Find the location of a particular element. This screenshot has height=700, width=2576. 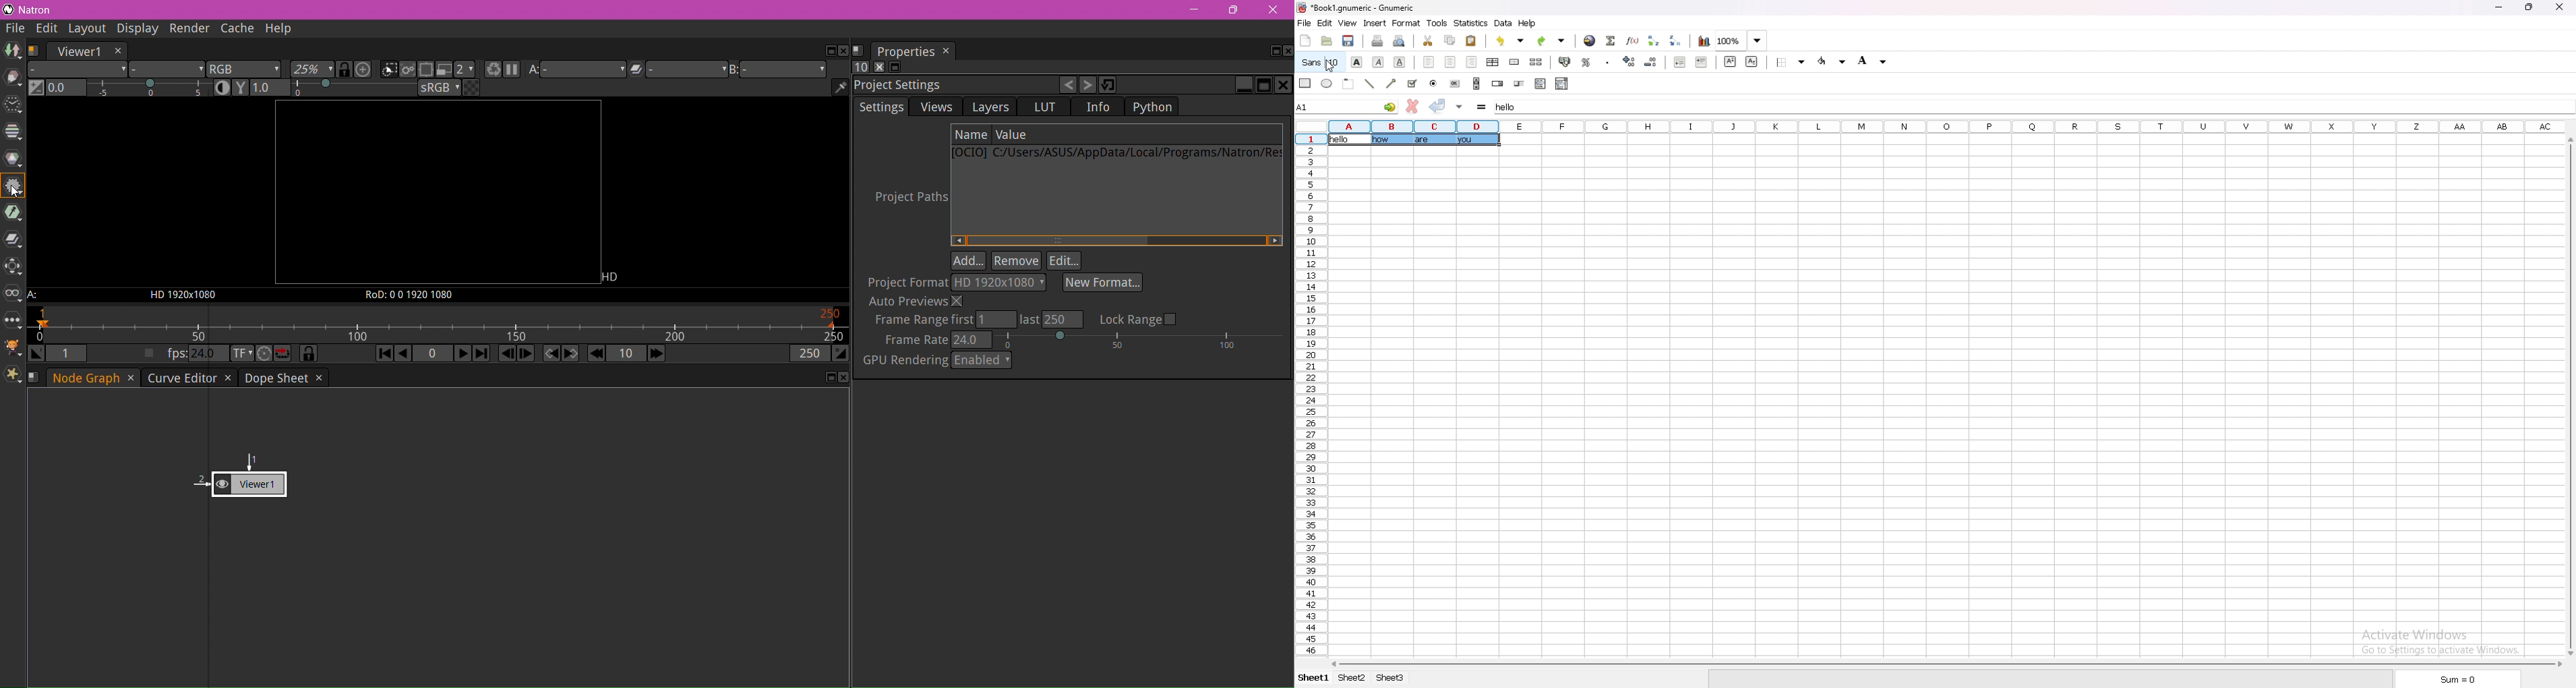

Selects the image so it doesn't exceed the size of the viewer and centers it is located at coordinates (365, 69).